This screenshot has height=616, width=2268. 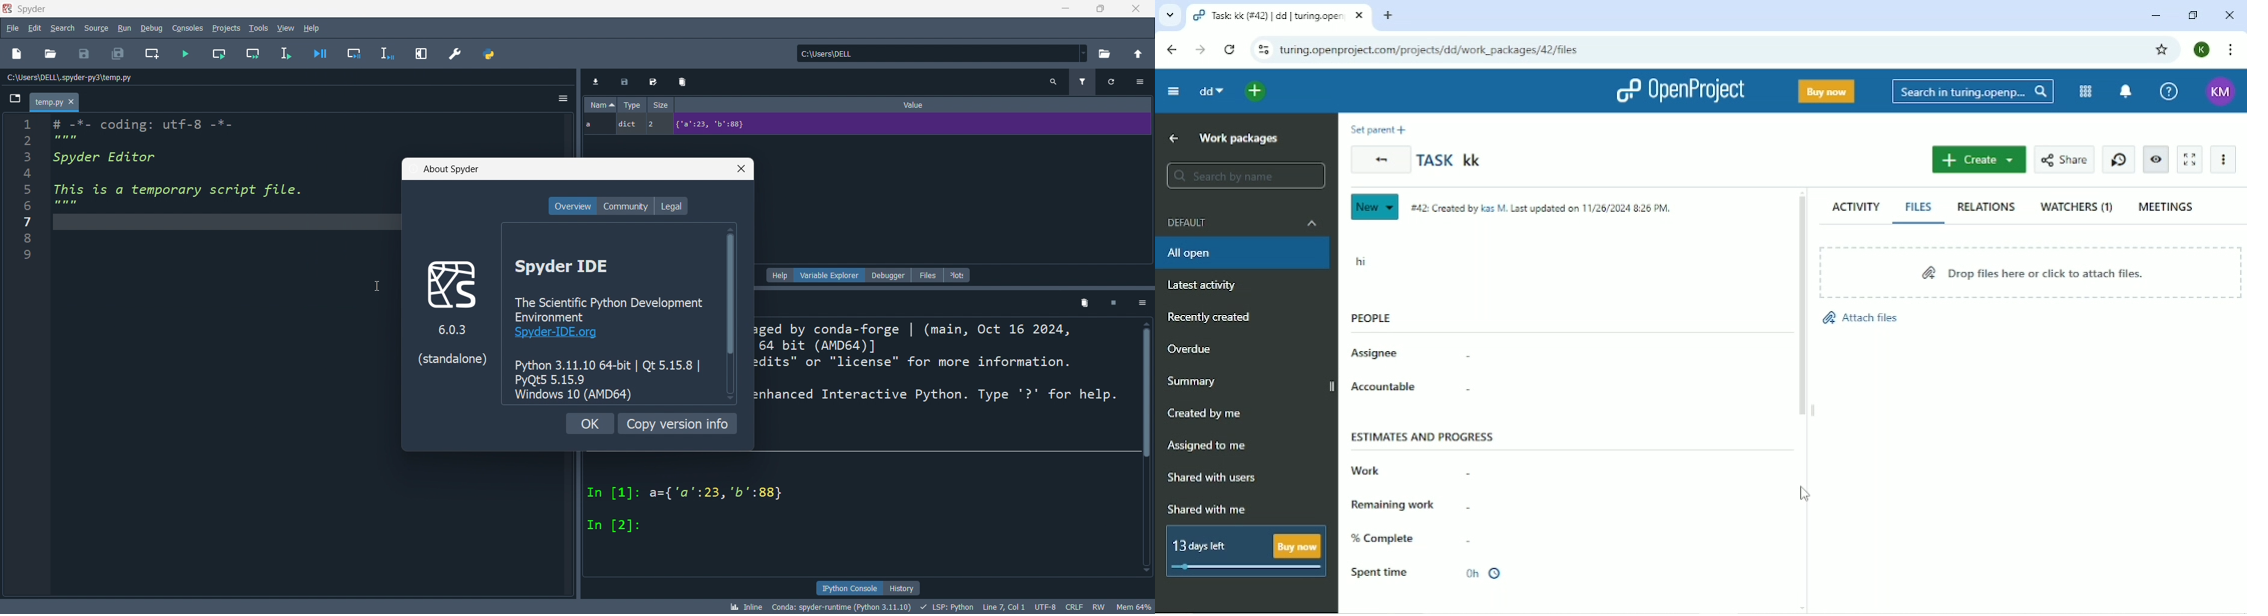 I want to click on Vertical scroll bar, so click(x=1147, y=447).